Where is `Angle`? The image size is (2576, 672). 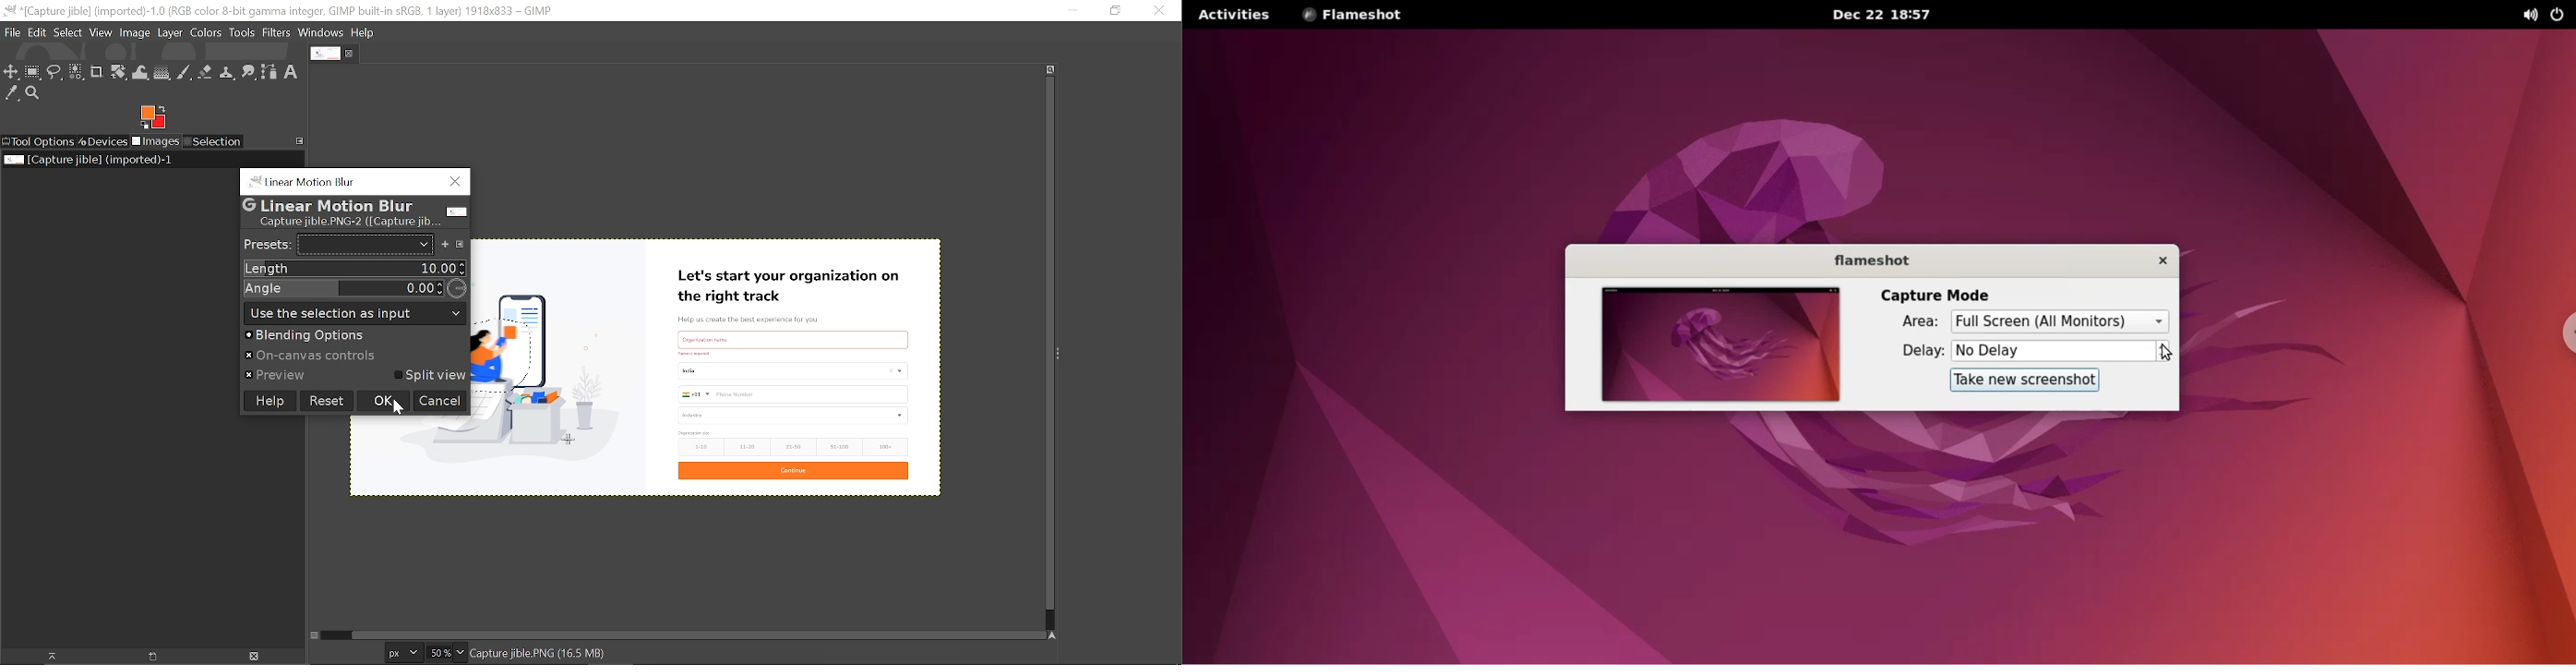
Angle is located at coordinates (353, 288).